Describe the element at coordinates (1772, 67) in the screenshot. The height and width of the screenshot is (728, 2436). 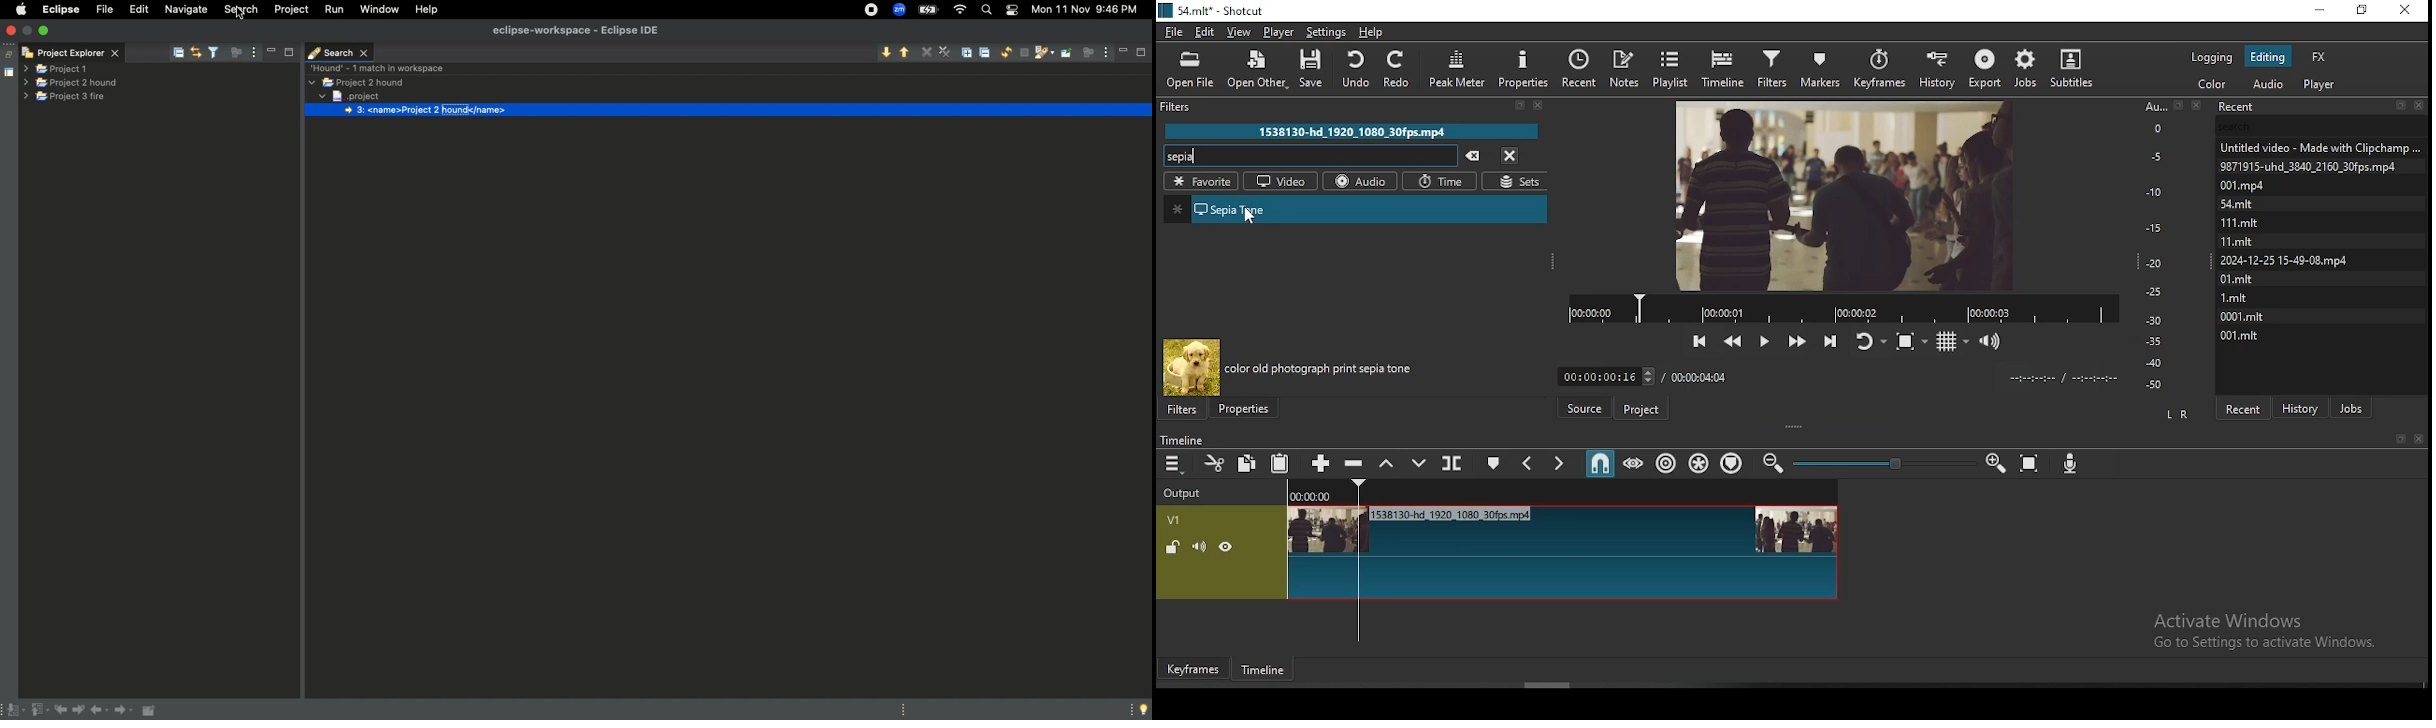
I see `filters` at that location.